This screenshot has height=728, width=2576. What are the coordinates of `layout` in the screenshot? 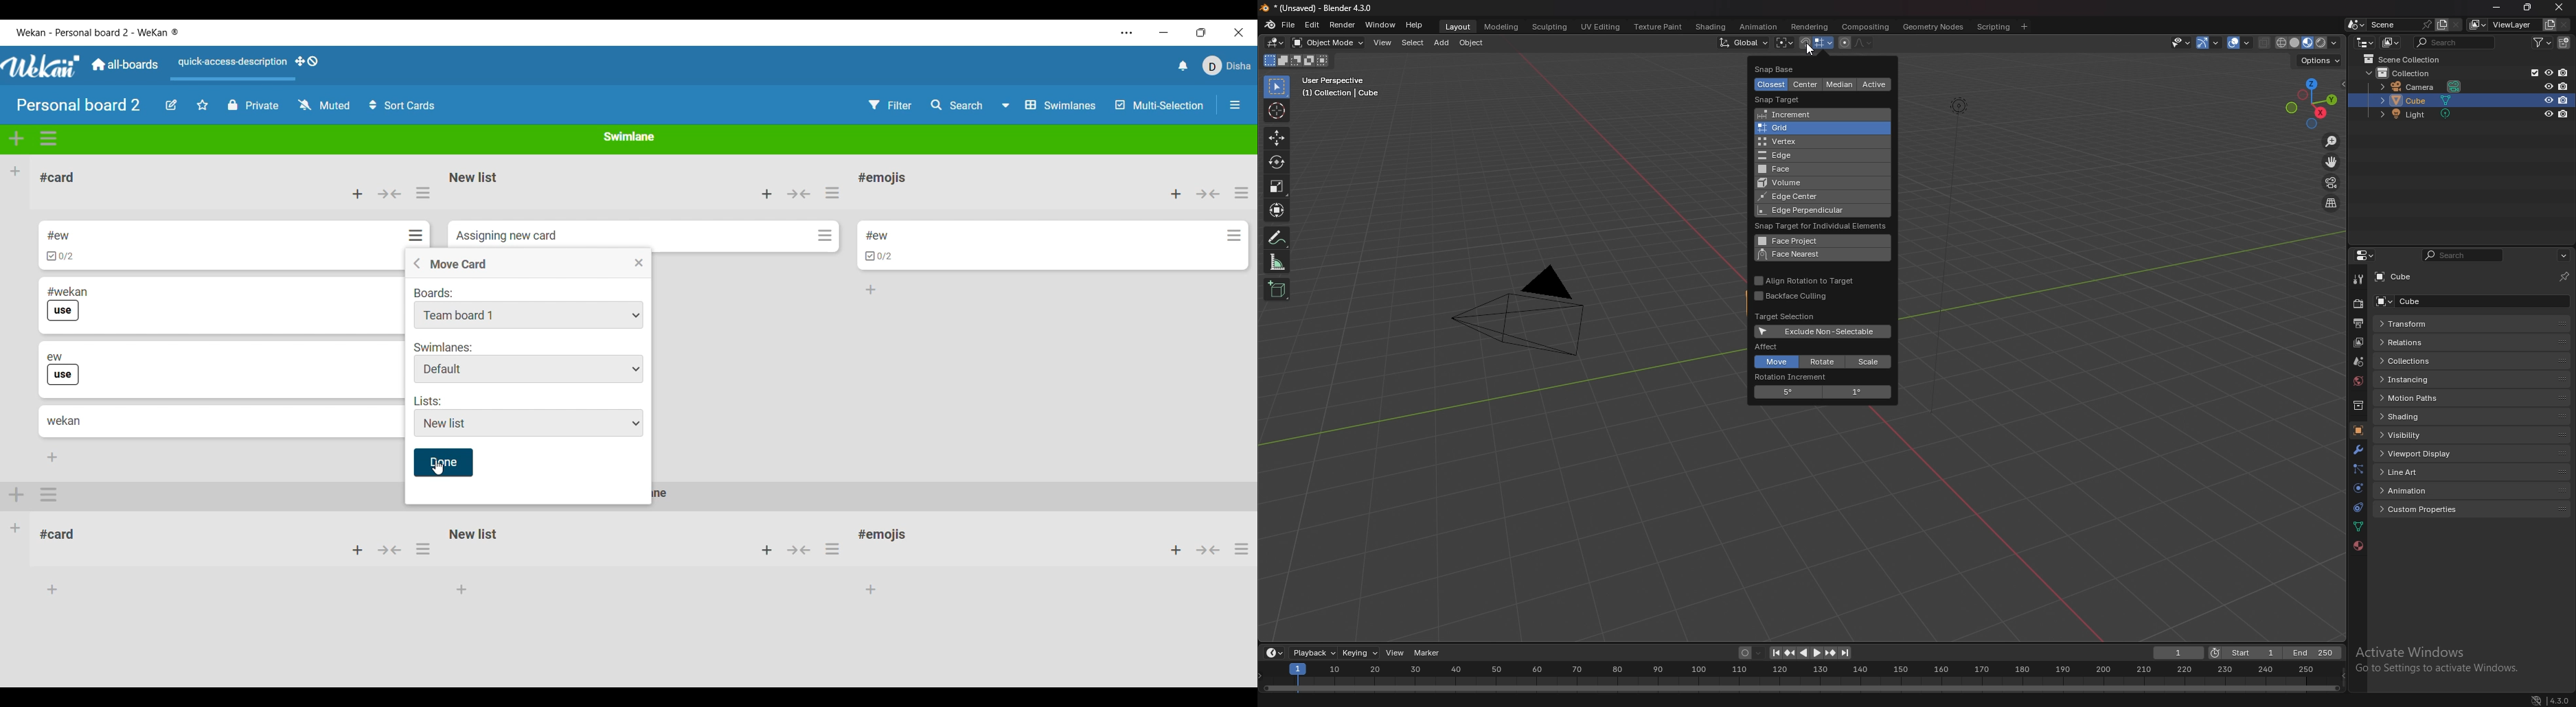 It's located at (1459, 27).